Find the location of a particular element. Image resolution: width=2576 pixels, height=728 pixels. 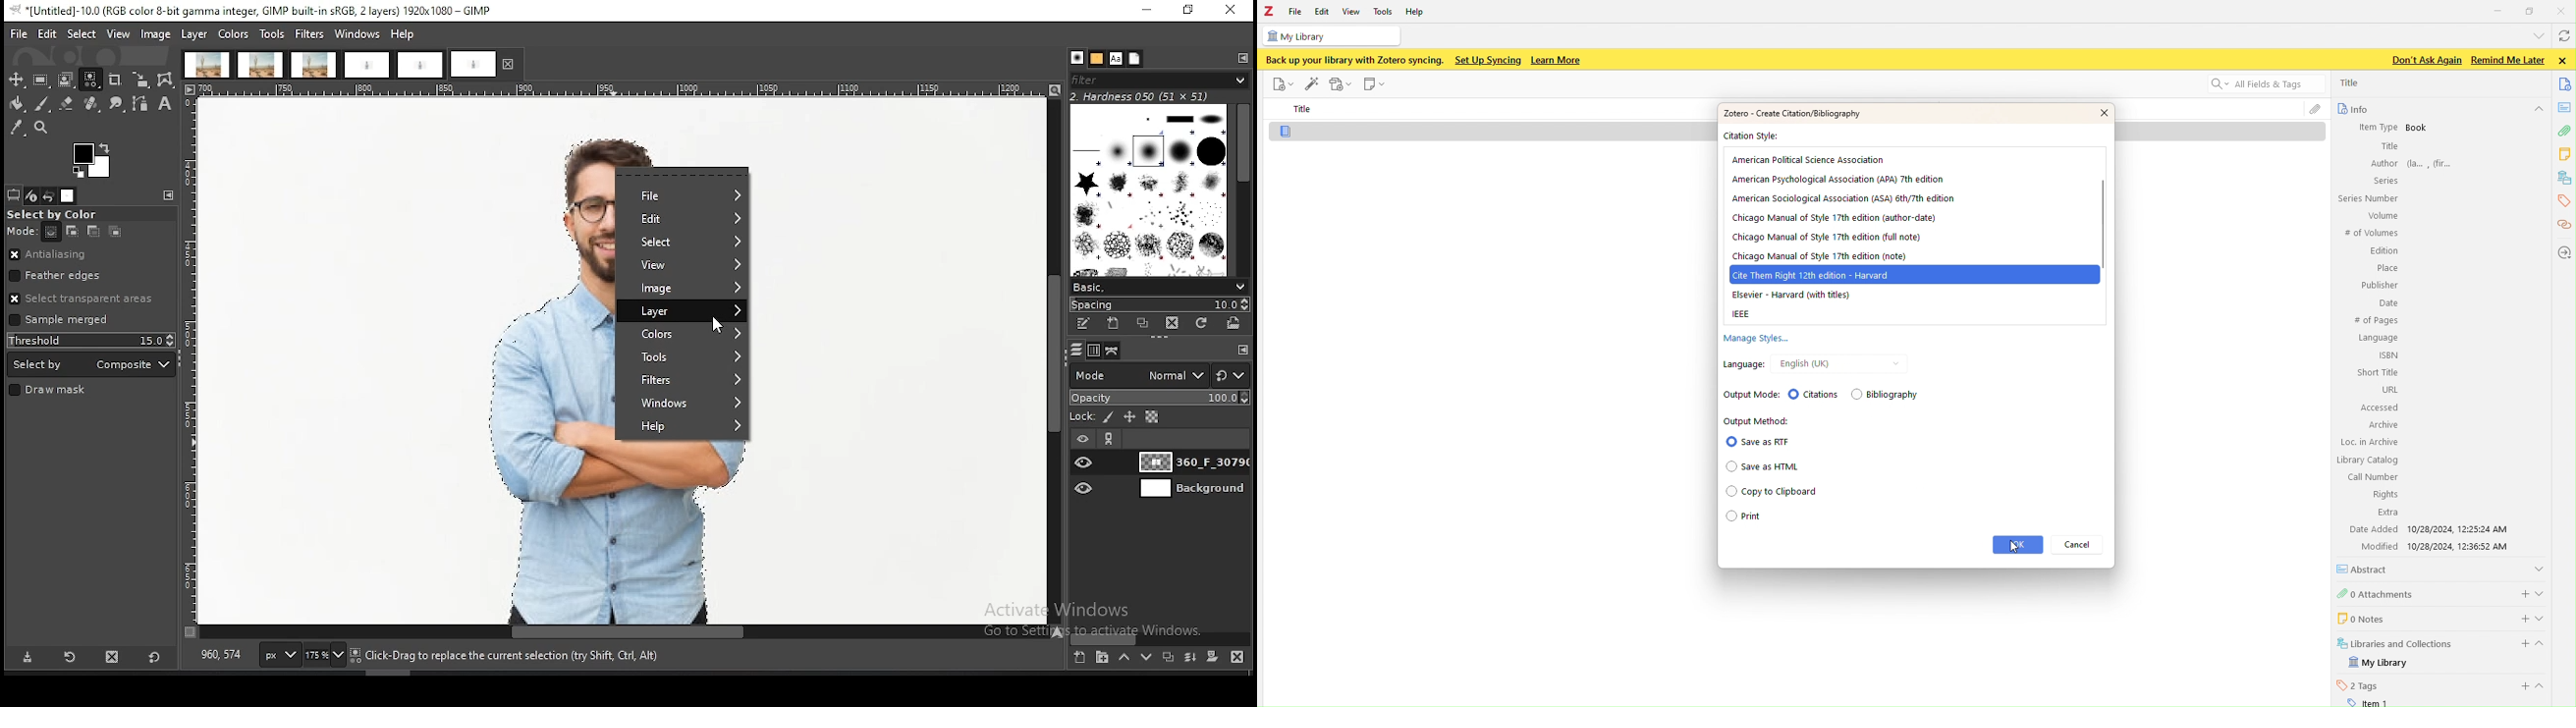

Minimize is located at coordinates (2499, 10).